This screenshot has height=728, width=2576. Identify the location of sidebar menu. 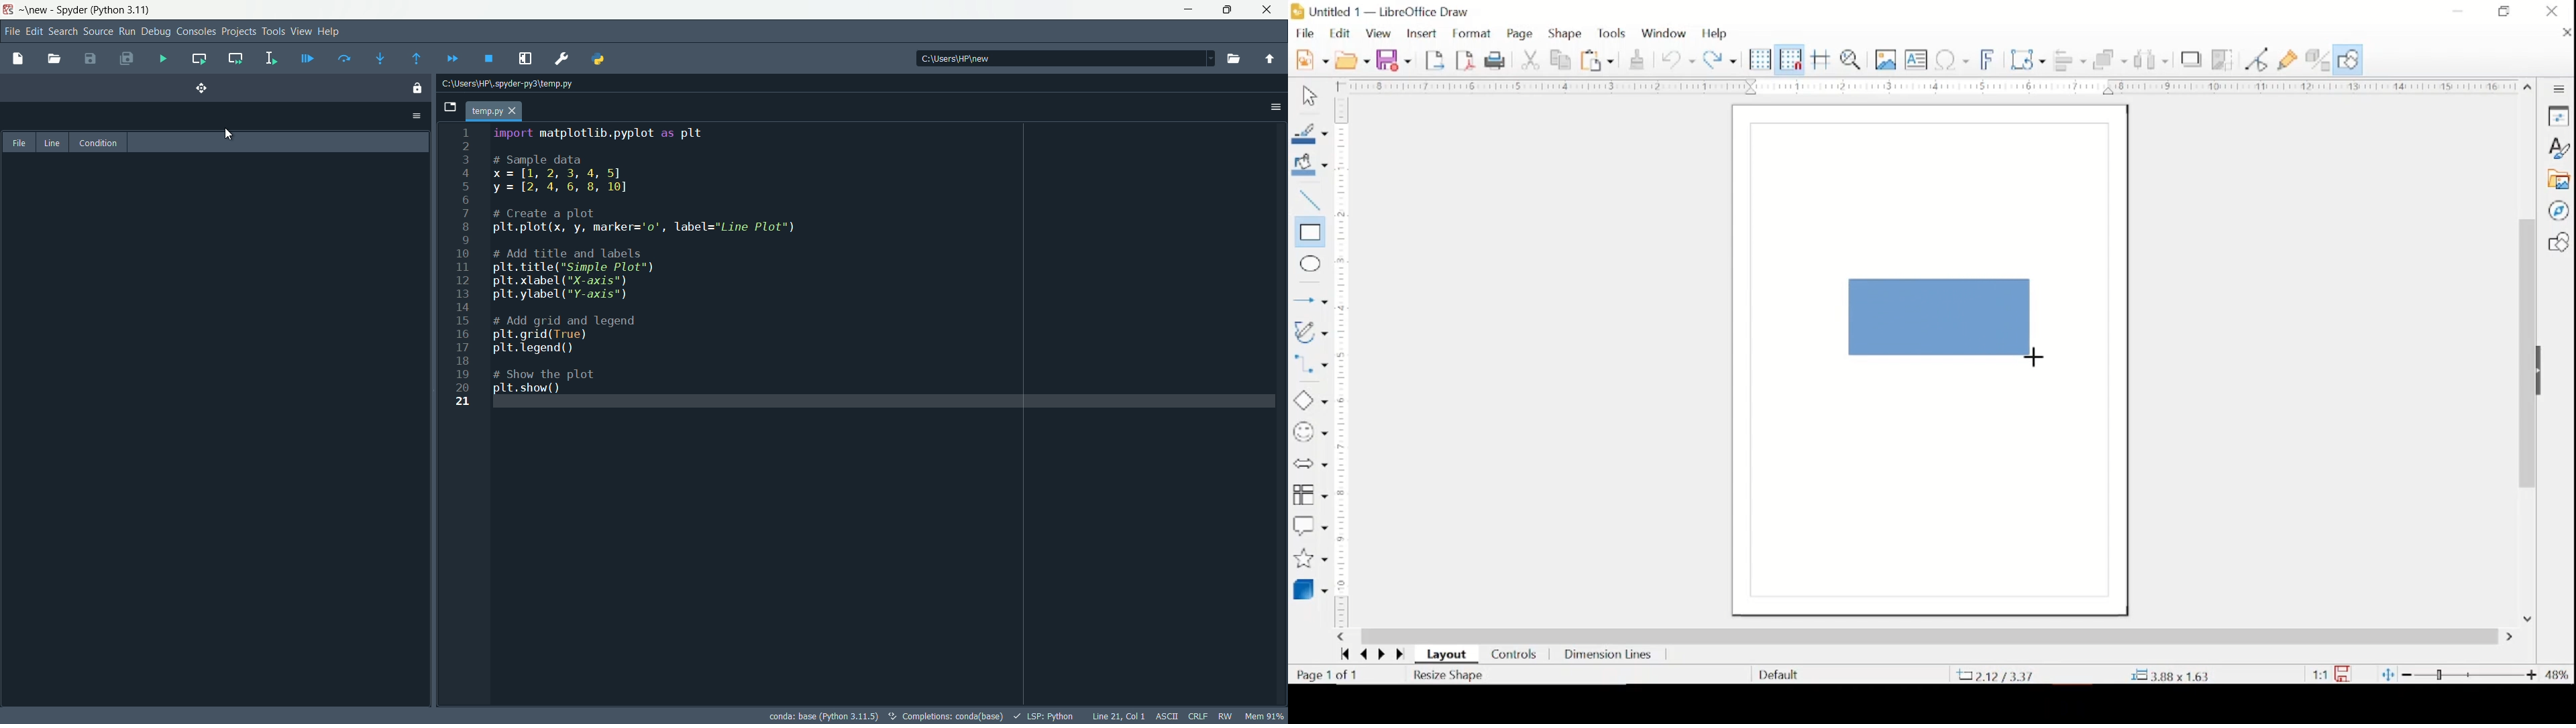
(1275, 109).